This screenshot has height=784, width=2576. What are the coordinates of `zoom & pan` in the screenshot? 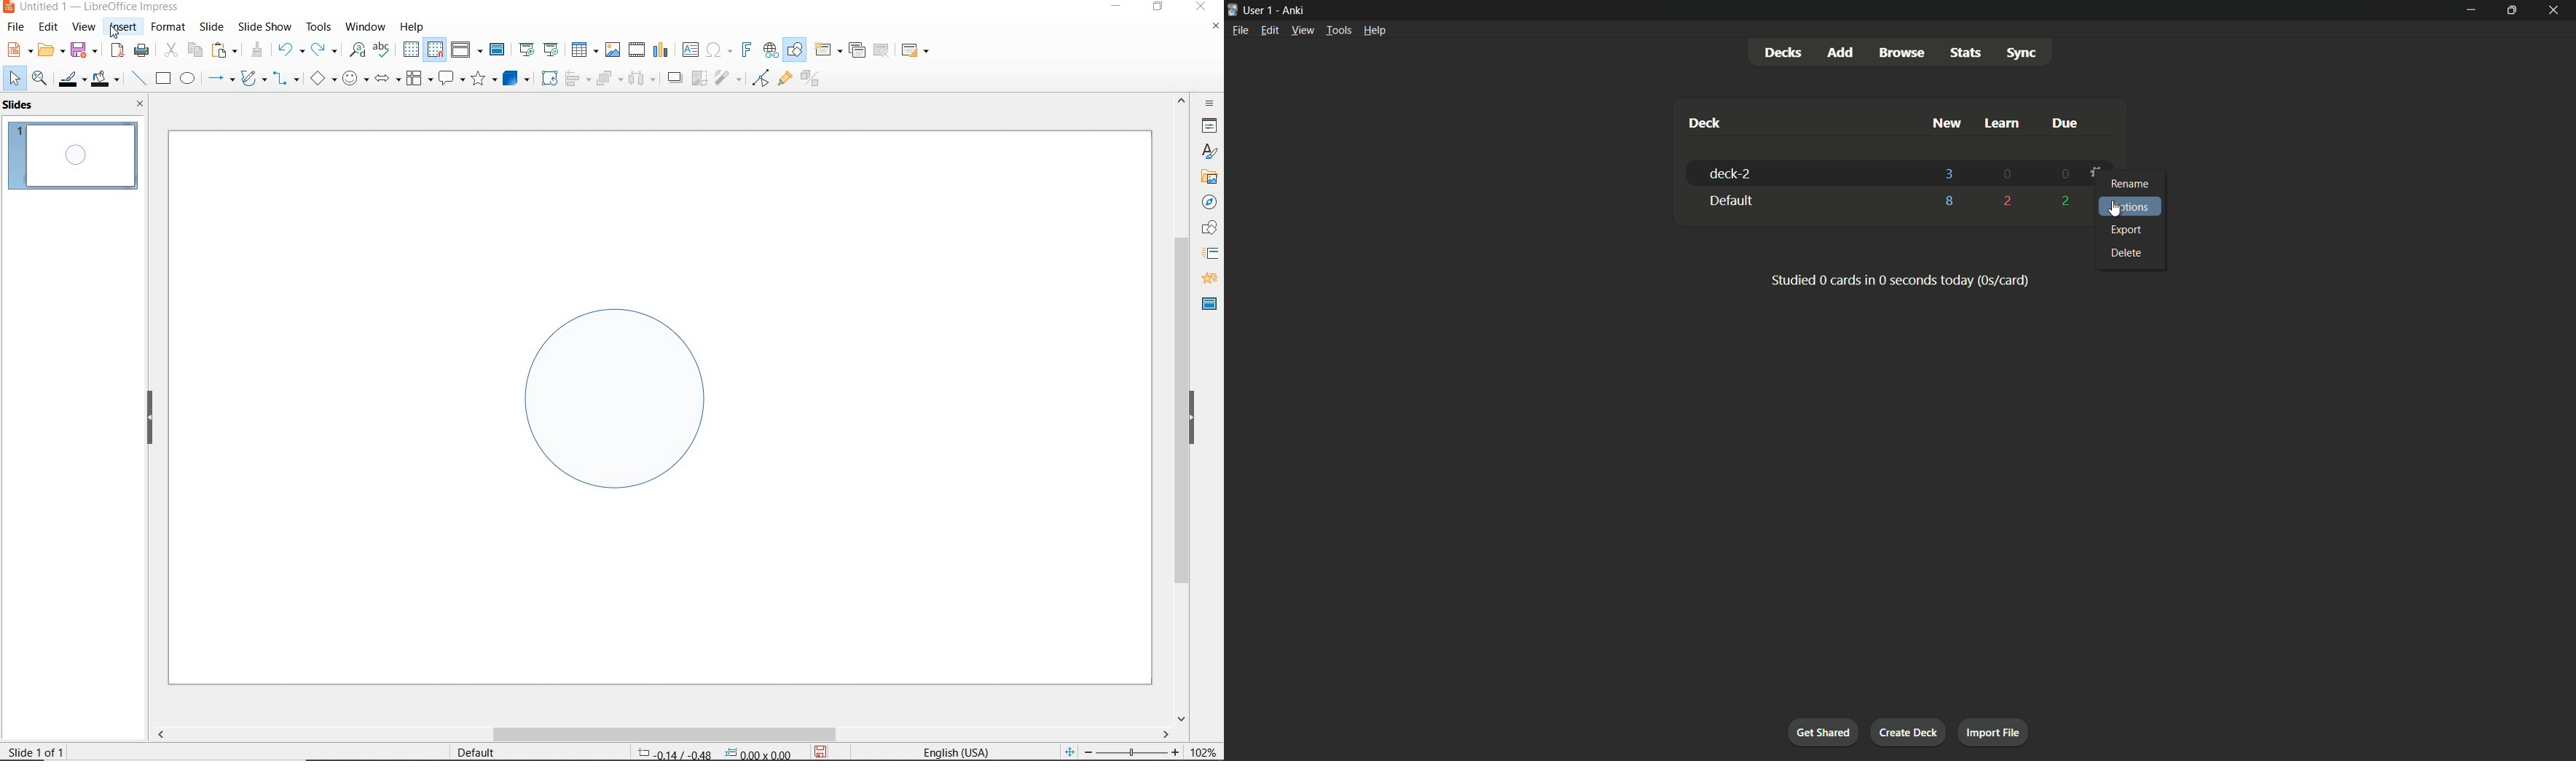 It's located at (41, 80).